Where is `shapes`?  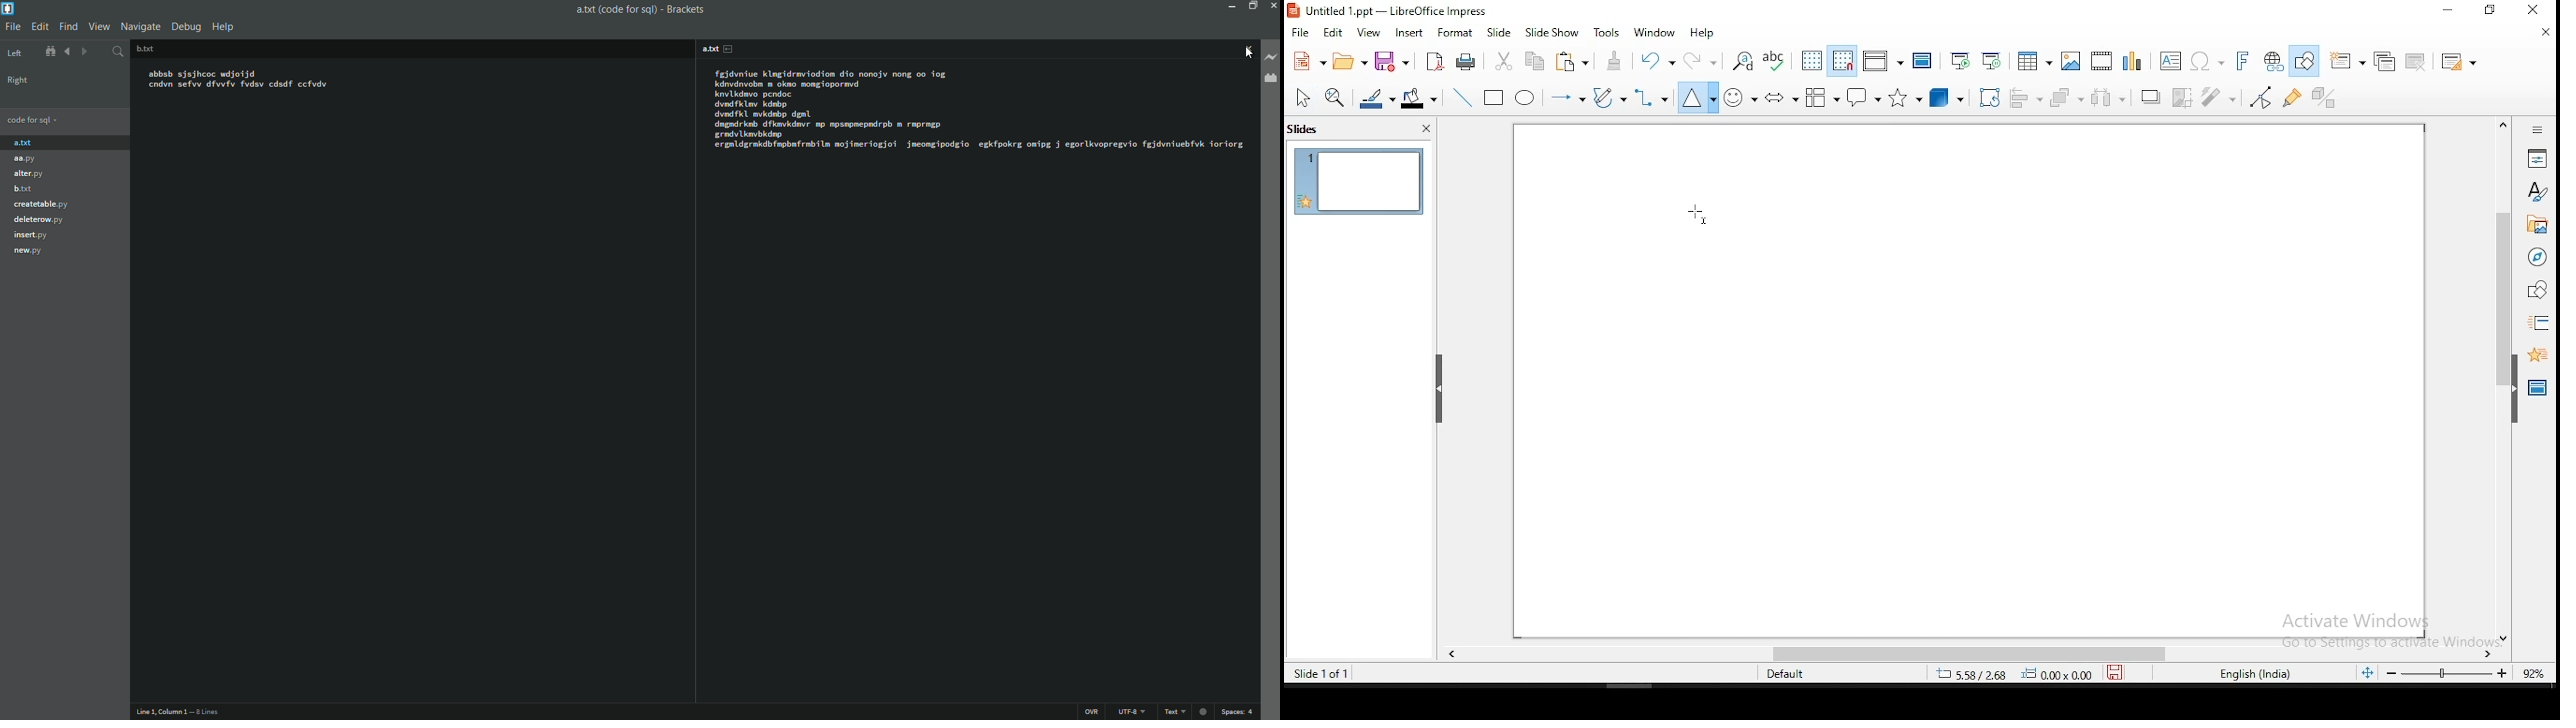 shapes is located at coordinates (2538, 291).